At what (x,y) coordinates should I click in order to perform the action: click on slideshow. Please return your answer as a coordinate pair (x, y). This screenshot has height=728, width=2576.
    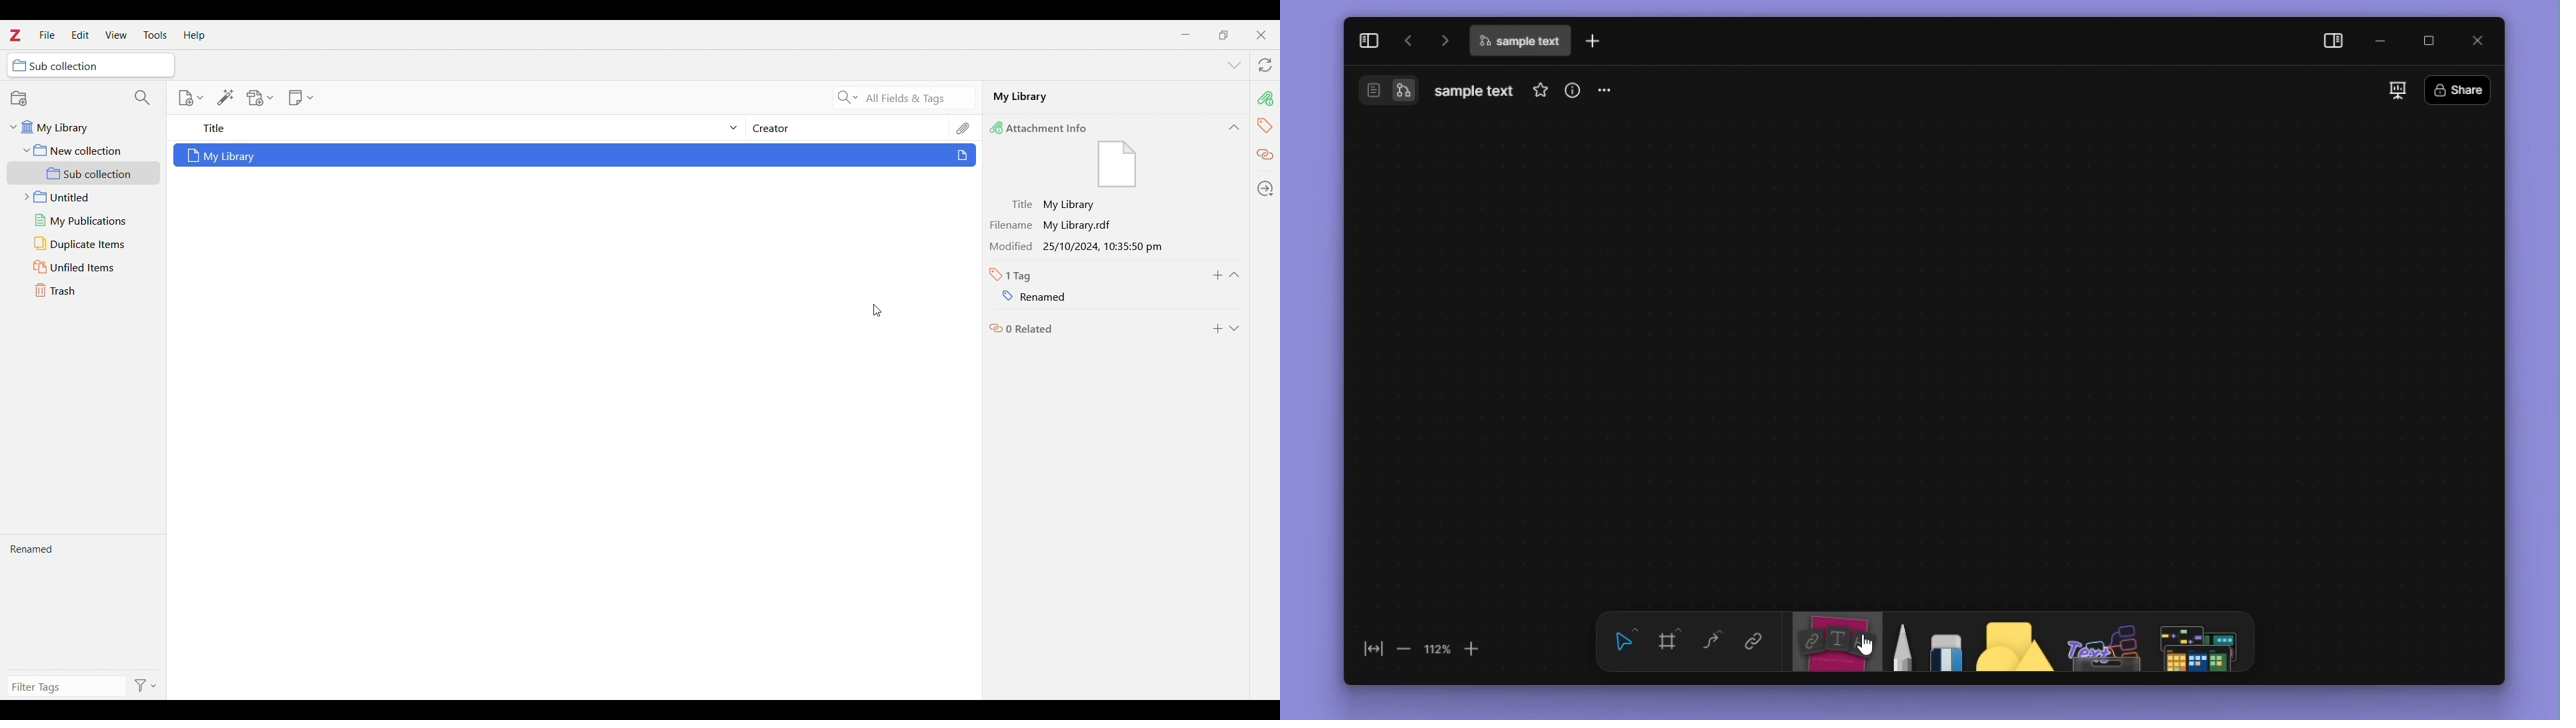
    Looking at the image, I should click on (2398, 90).